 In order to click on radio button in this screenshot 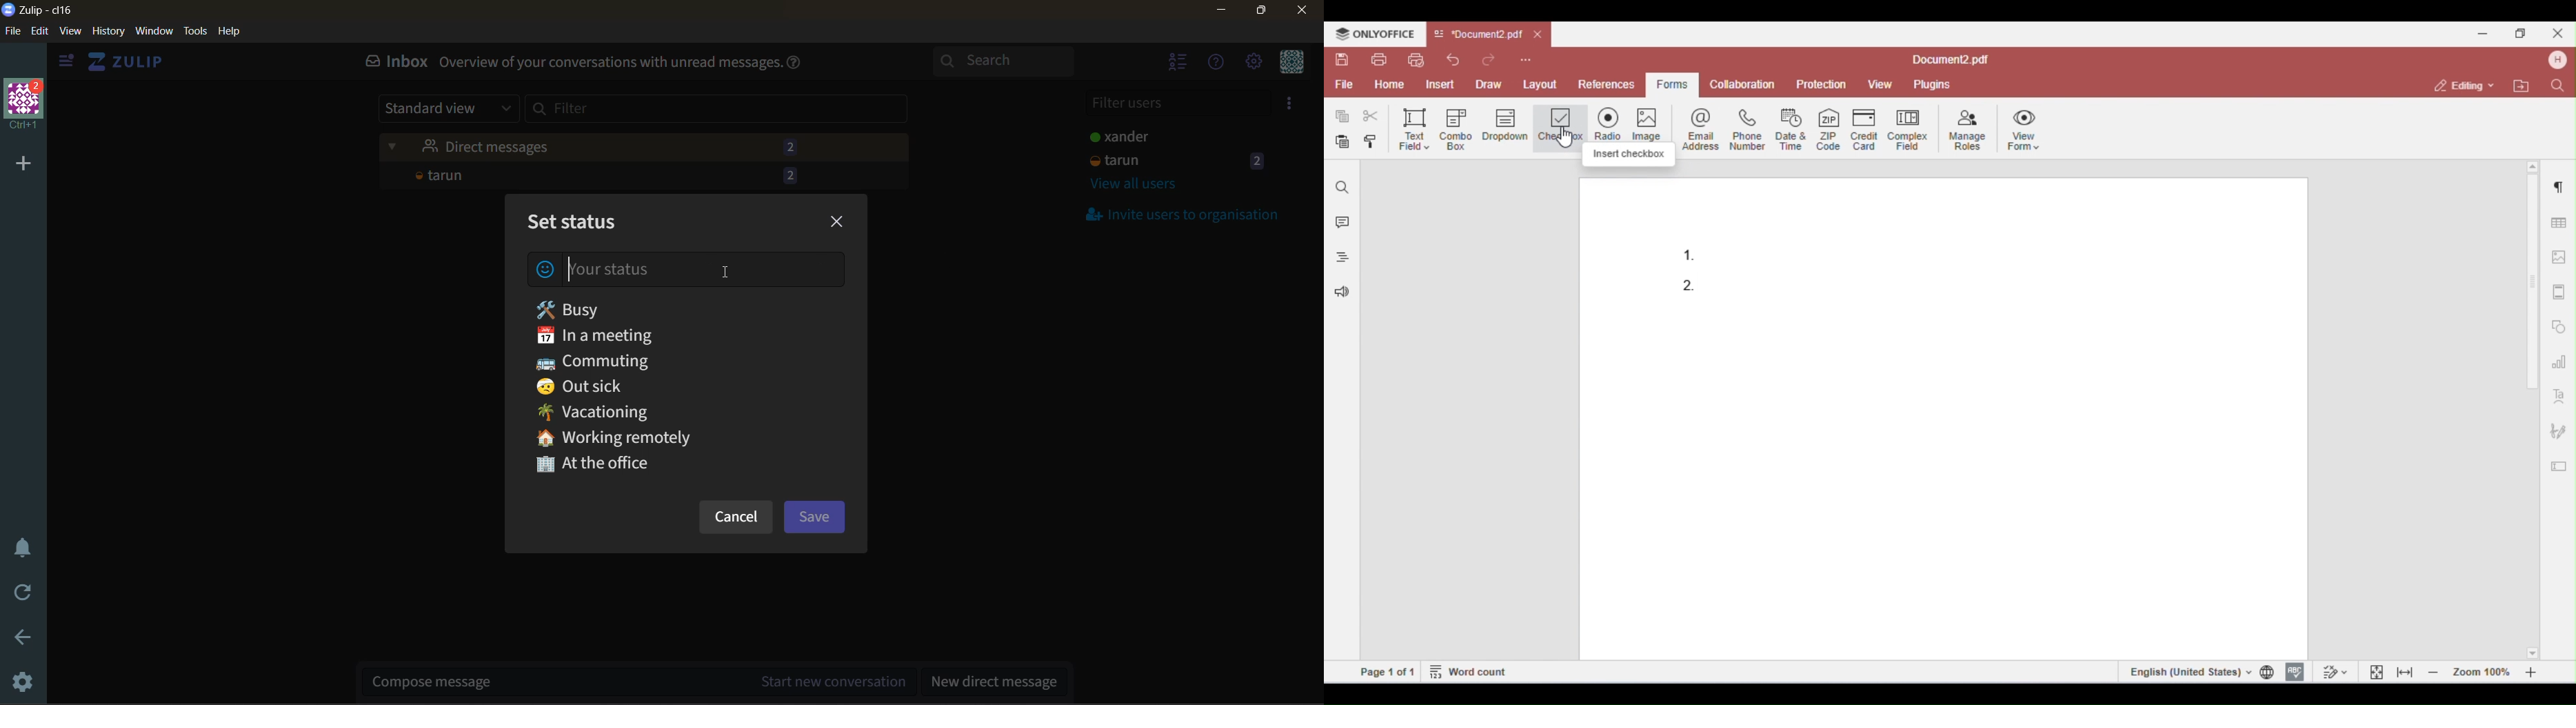, I will do `click(1612, 122)`.